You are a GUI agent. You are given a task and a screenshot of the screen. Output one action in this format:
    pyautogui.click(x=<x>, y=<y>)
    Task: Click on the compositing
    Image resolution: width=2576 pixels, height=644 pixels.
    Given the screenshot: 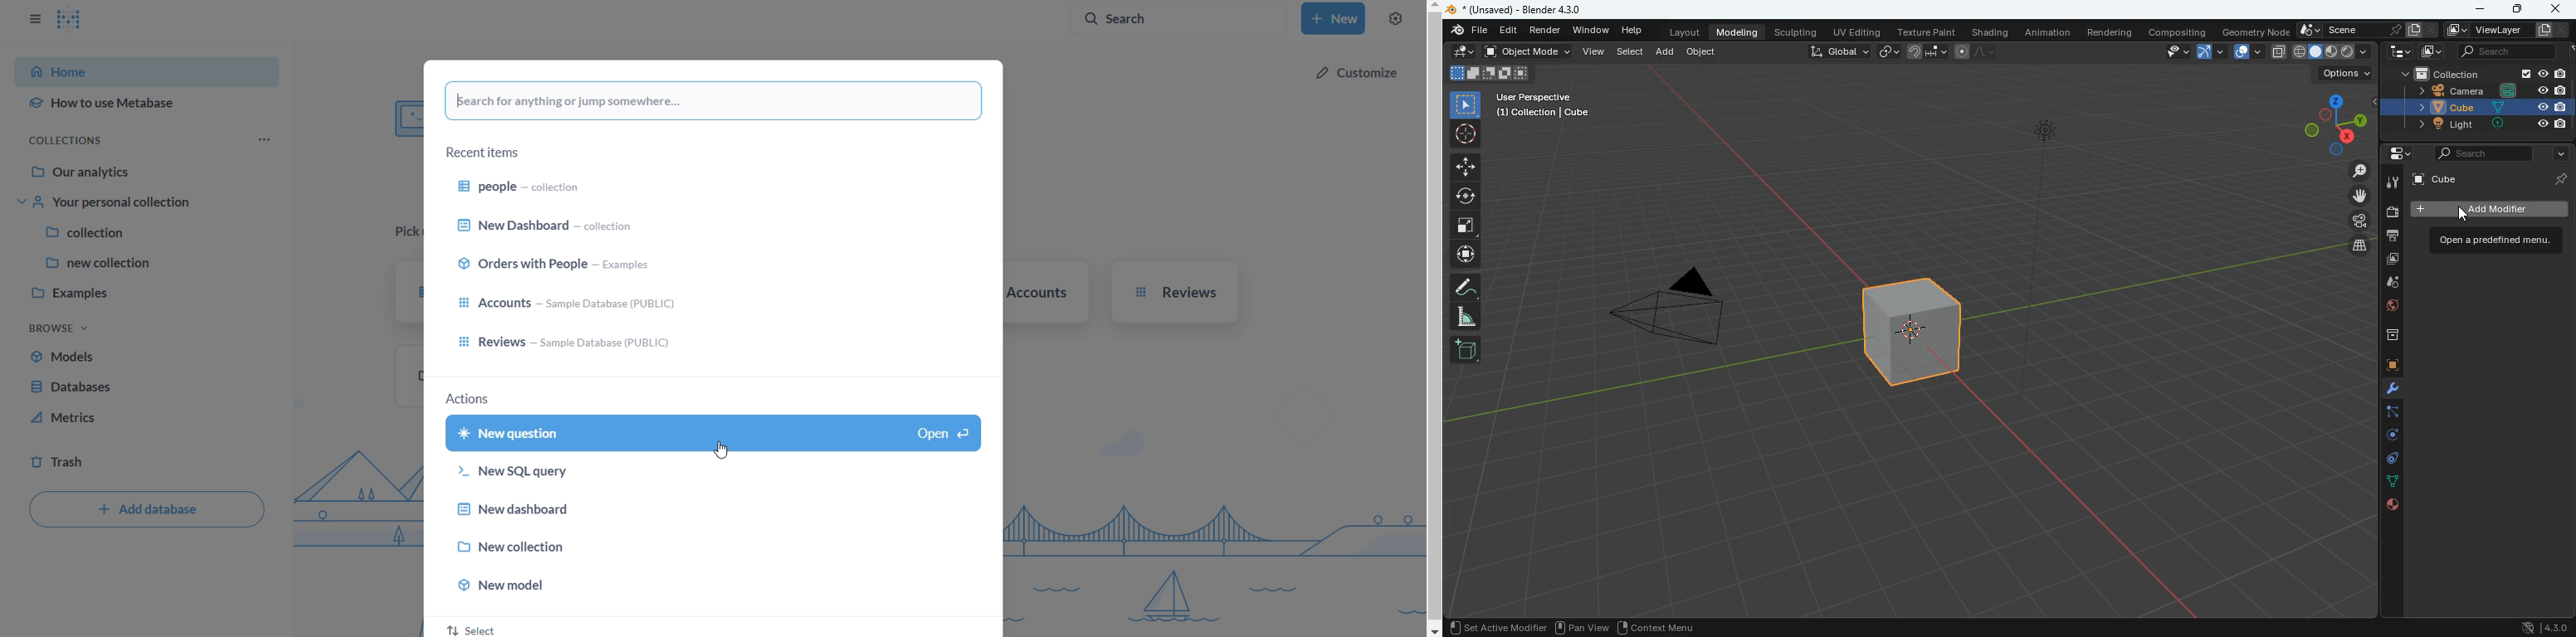 What is the action you would take?
    pyautogui.click(x=2178, y=32)
    